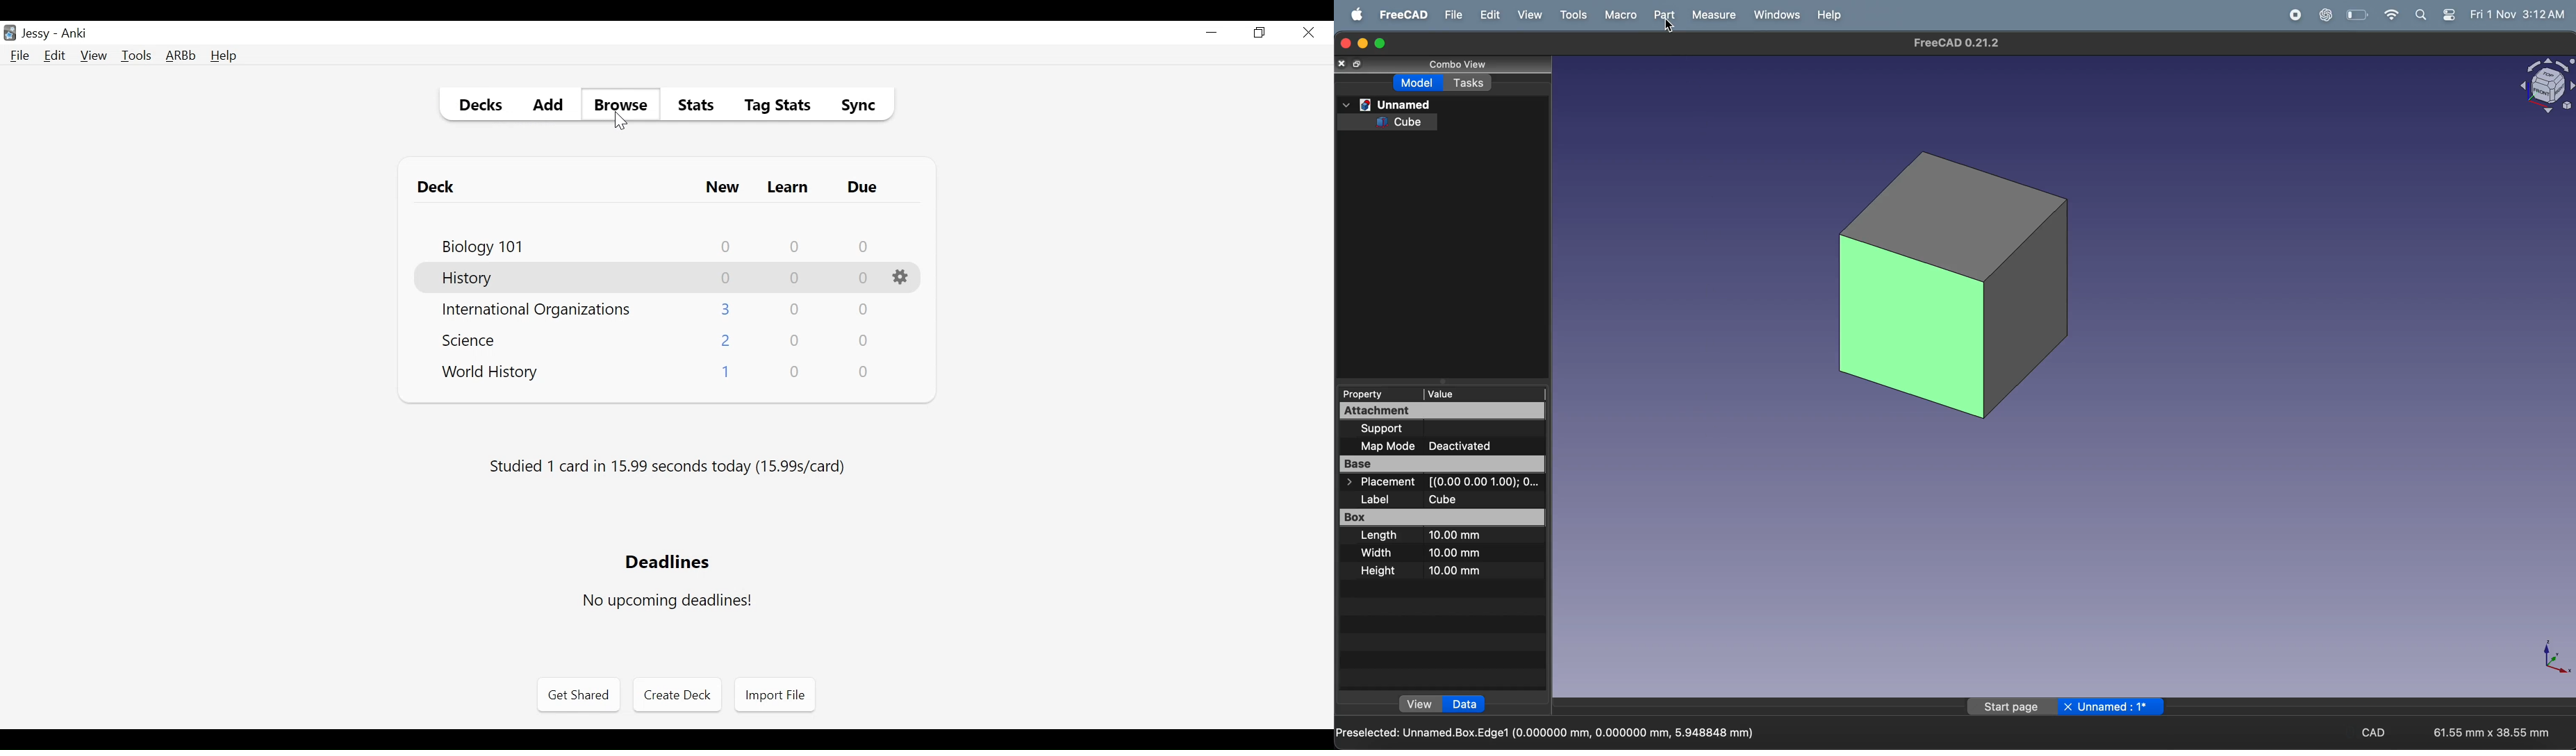 The height and width of the screenshot is (756, 2576). What do you see at coordinates (1466, 703) in the screenshot?
I see `data` at bounding box center [1466, 703].